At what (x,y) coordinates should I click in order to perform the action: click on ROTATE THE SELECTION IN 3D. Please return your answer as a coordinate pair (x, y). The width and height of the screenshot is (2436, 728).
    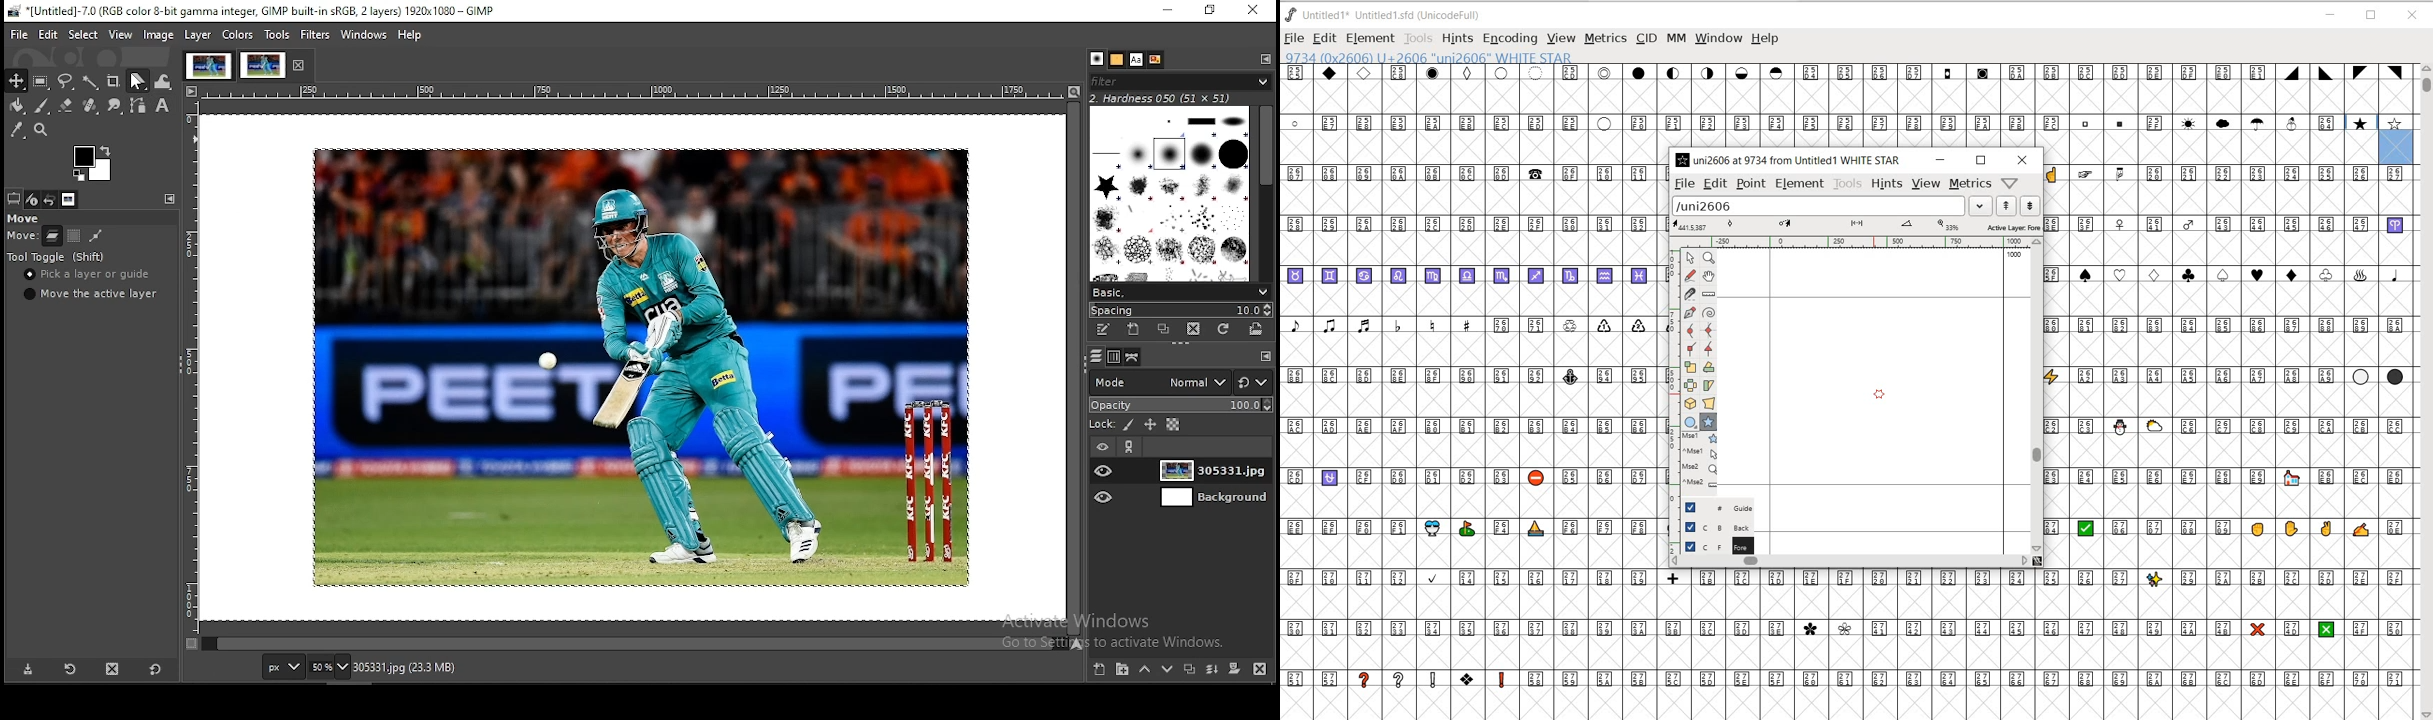
    Looking at the image, I should click on (1693, 404).